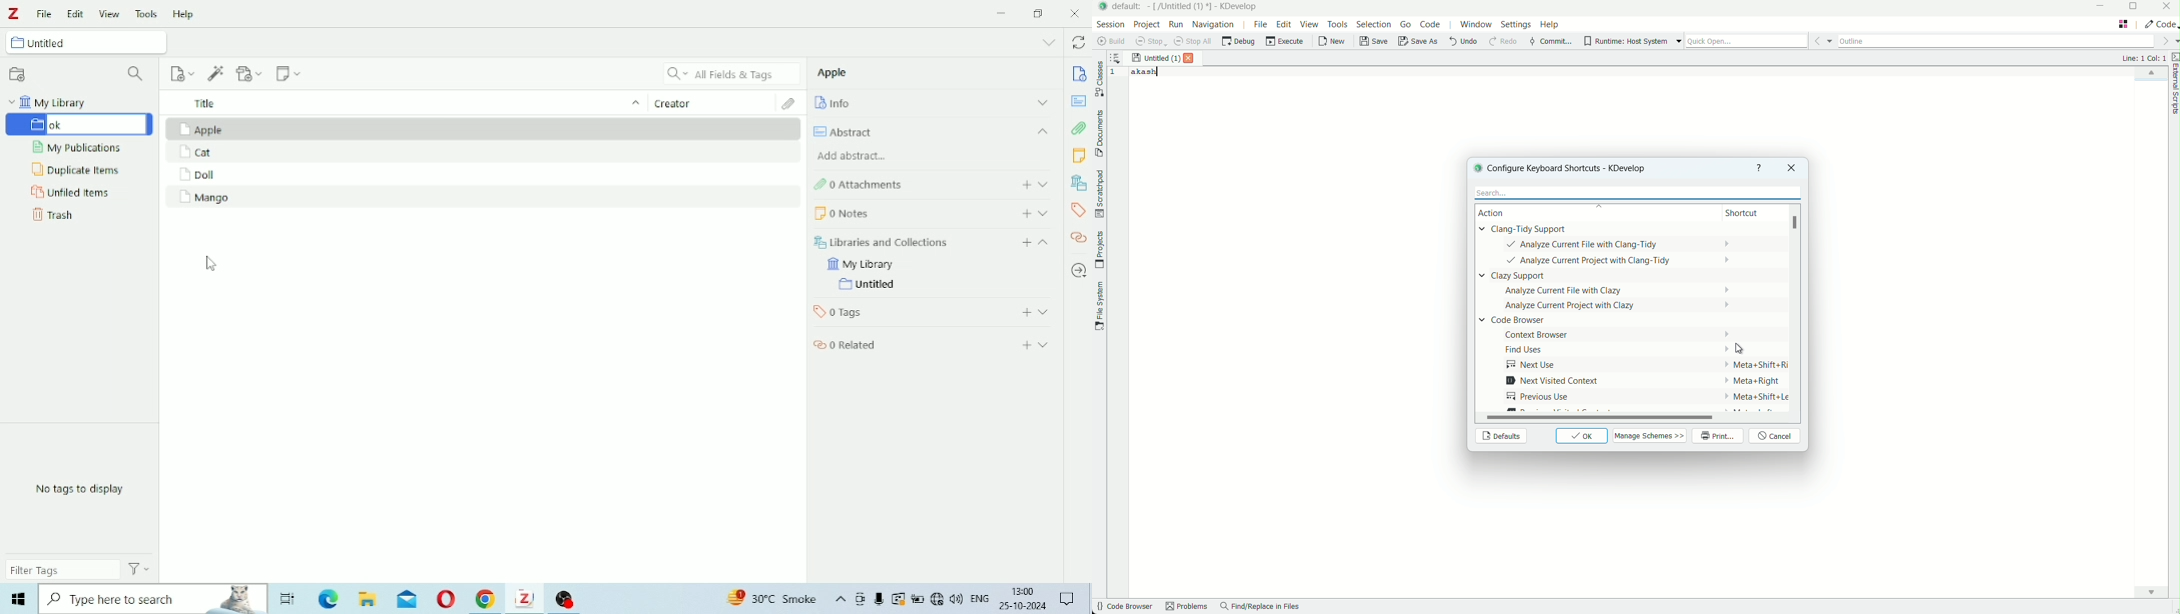 This screenshot has height=616, width=2184. Describe the element at coordinates (1067, 598) in the screenshot. I see `` at that location.